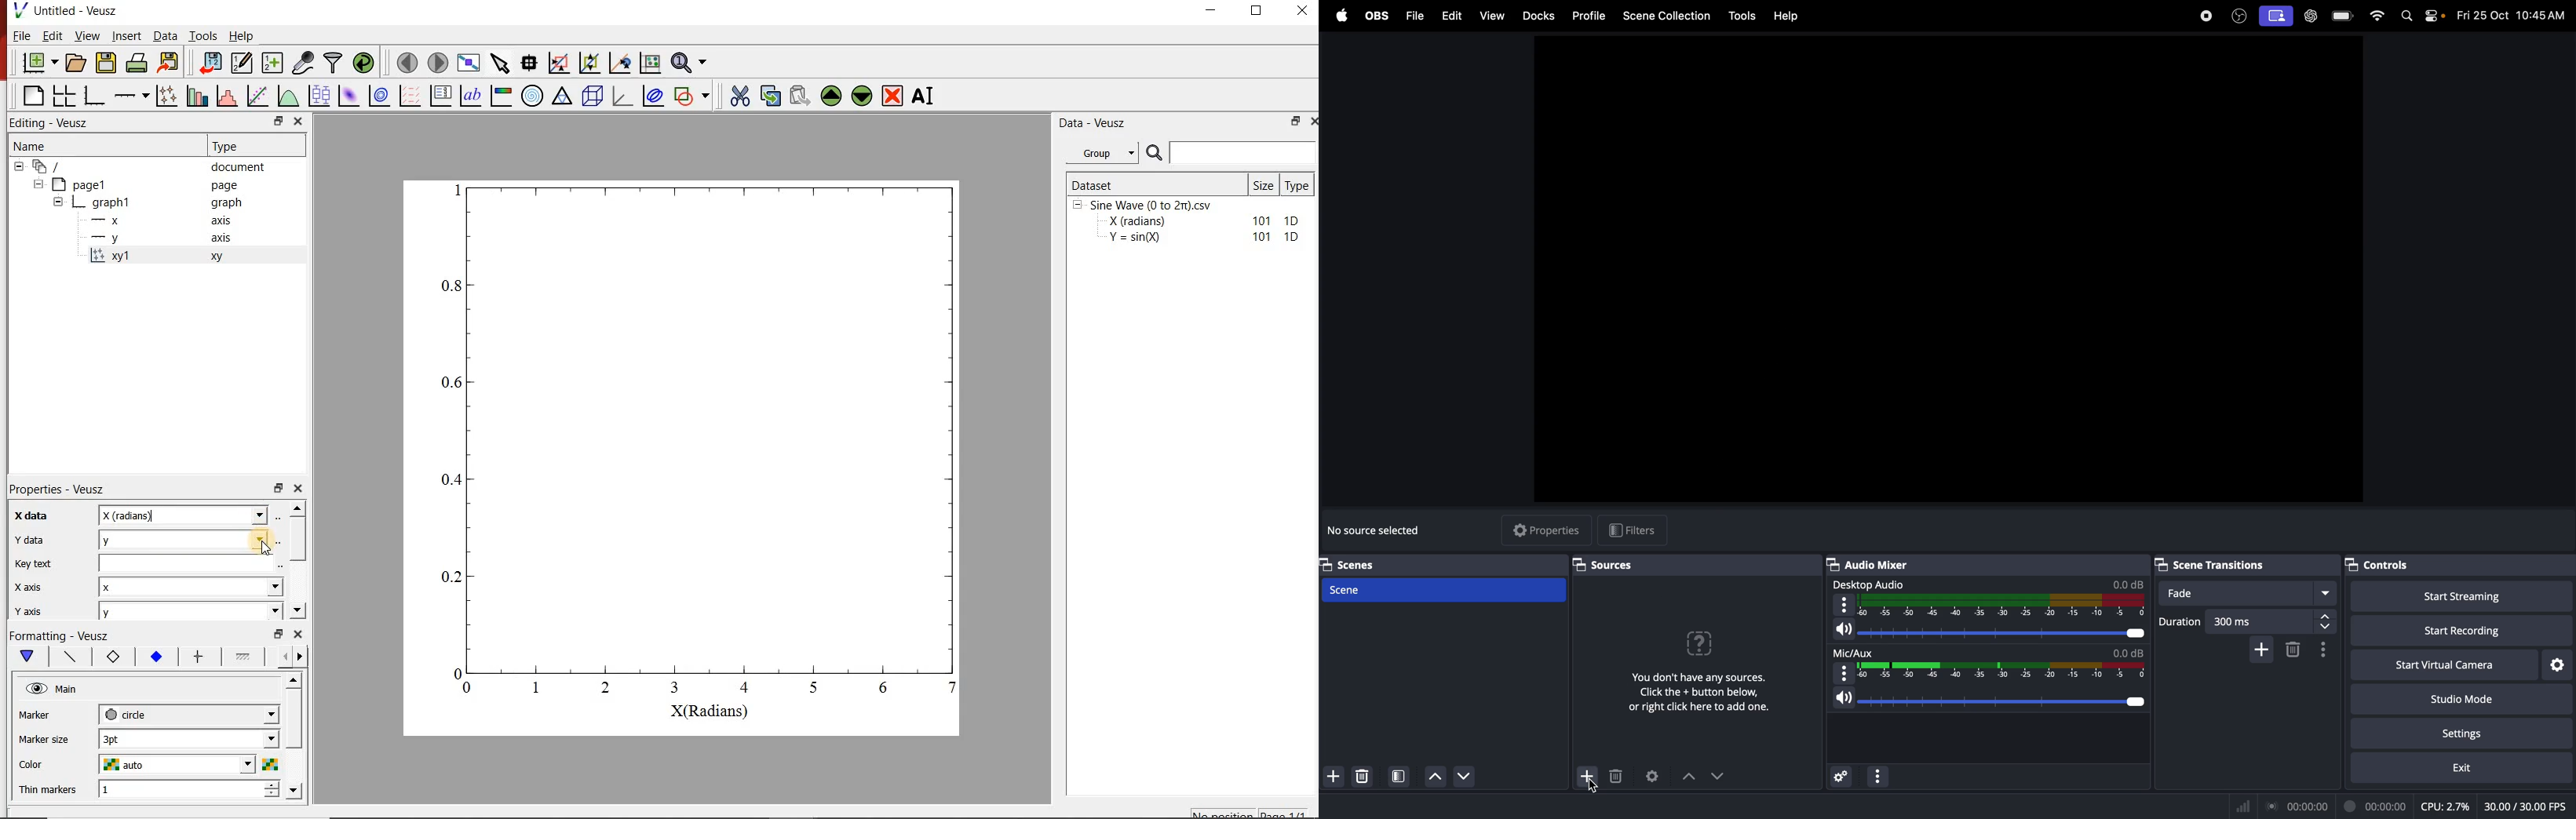 Image resolution: width=2576 pixels, height=840 pixels. Describe the element at coordinates (1871, 565) in the screenshot. I see `Audio mixer` at that location.